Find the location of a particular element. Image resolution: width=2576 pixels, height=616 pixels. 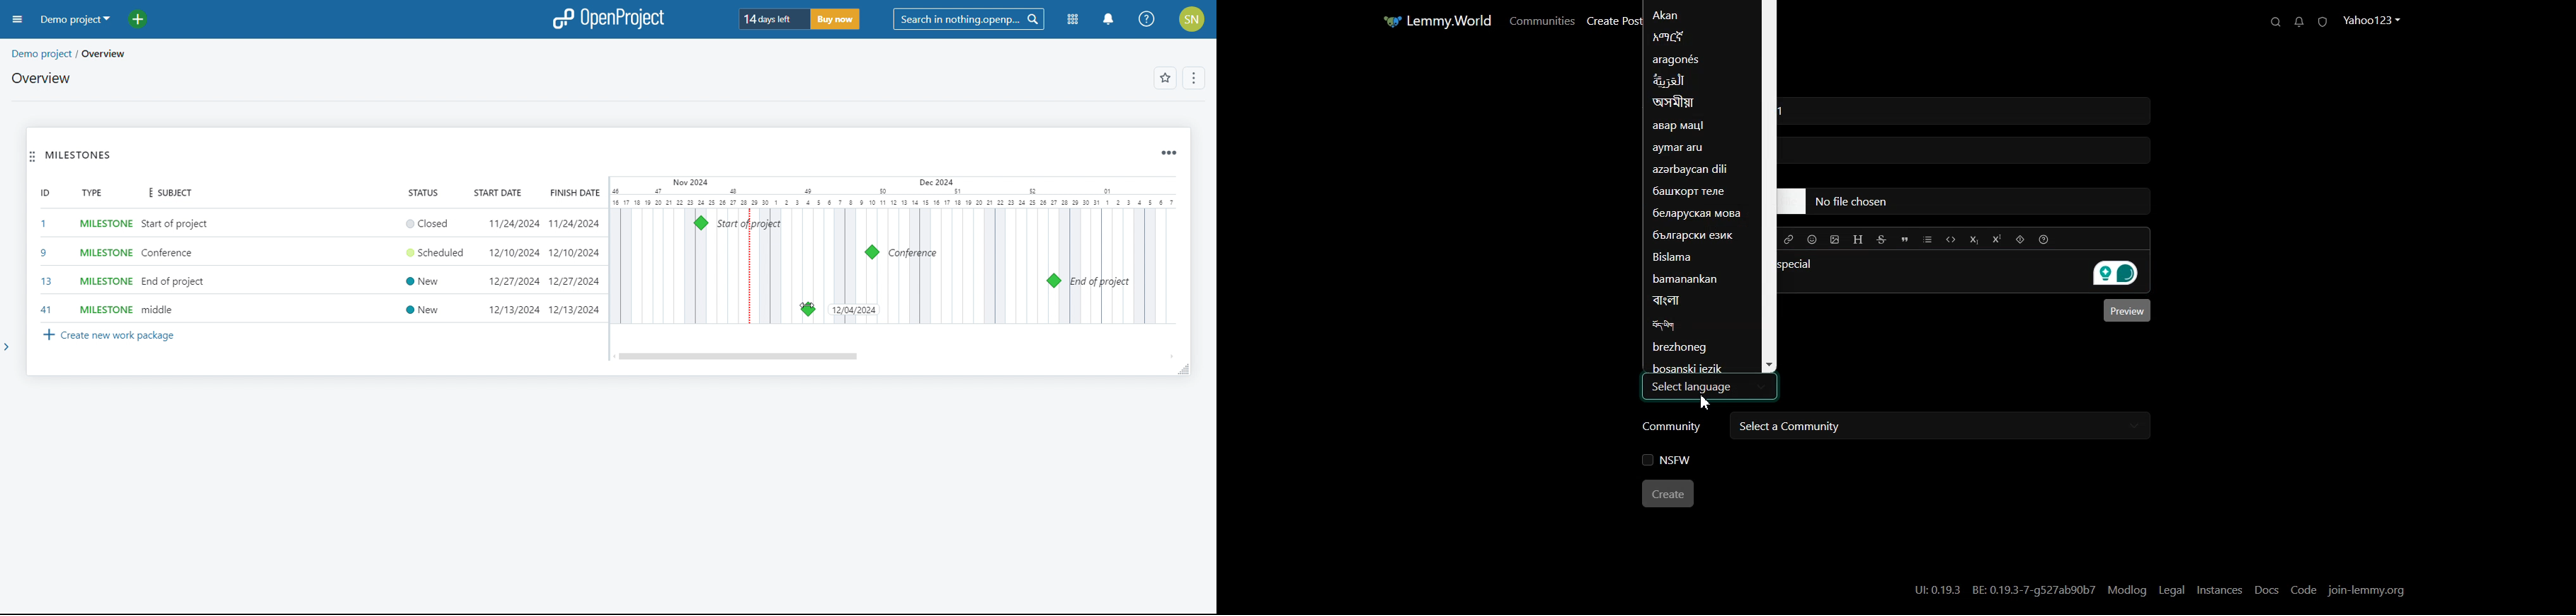

Cursor is located at coordinates (1706, 402).